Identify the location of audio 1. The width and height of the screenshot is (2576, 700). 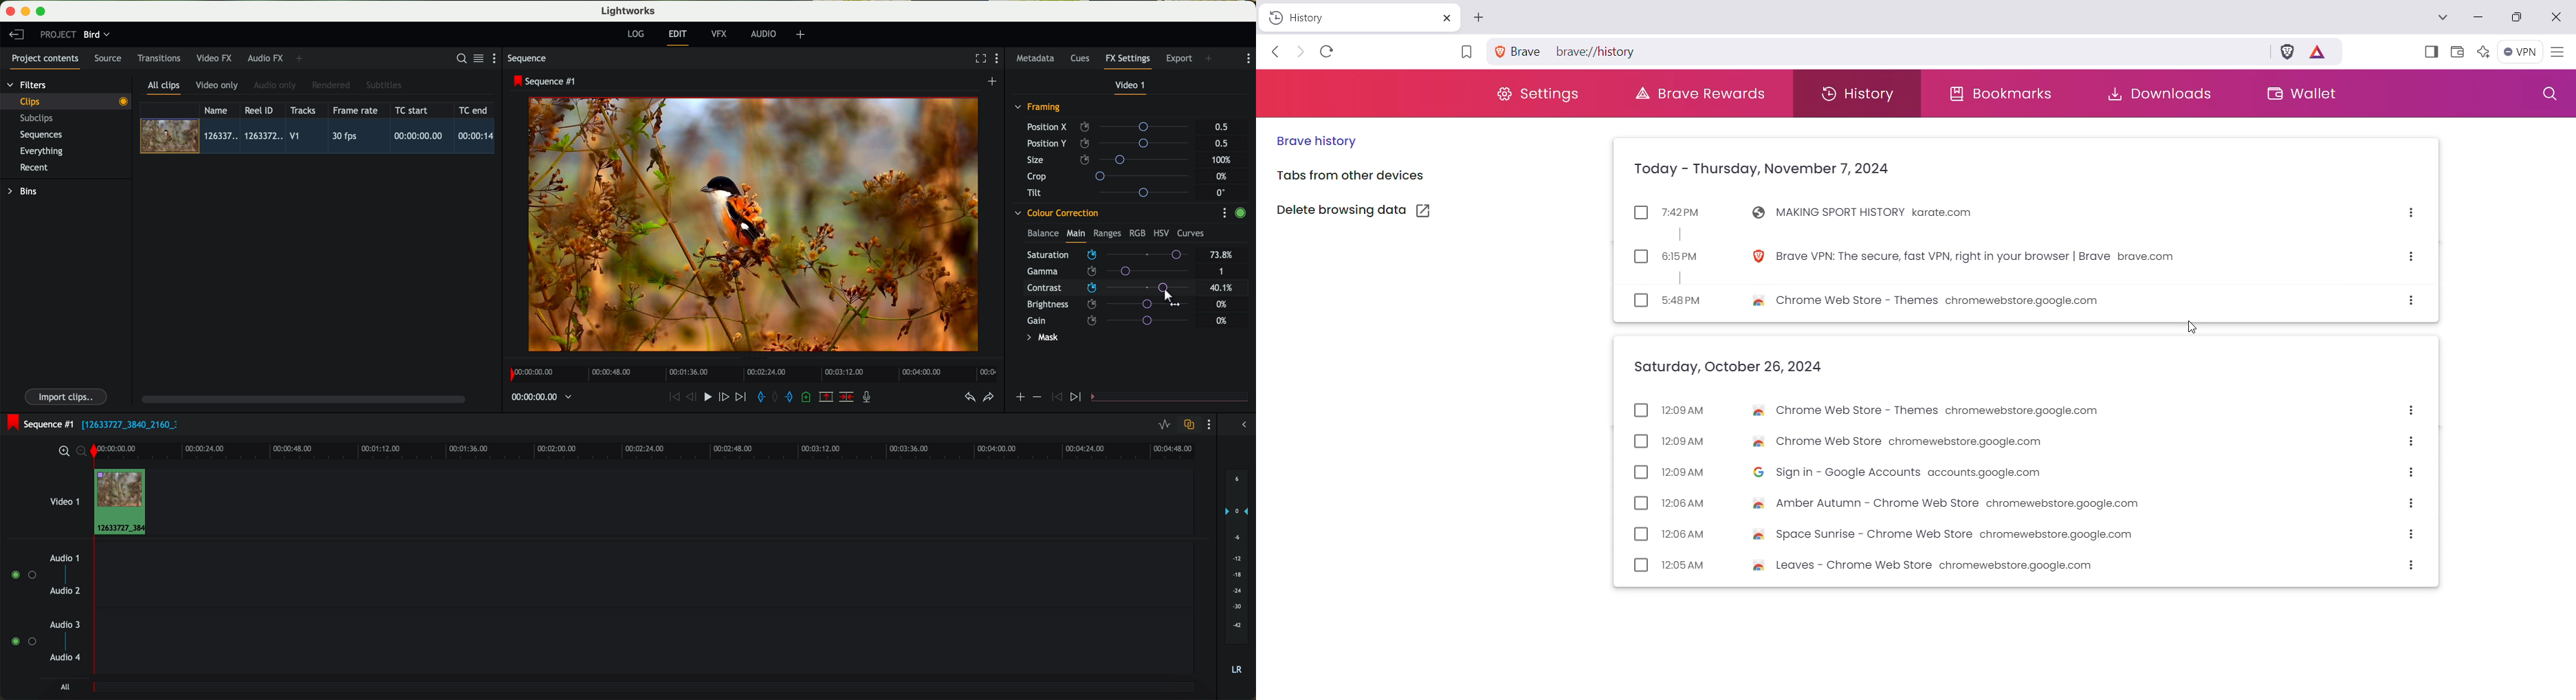
(65, 558).